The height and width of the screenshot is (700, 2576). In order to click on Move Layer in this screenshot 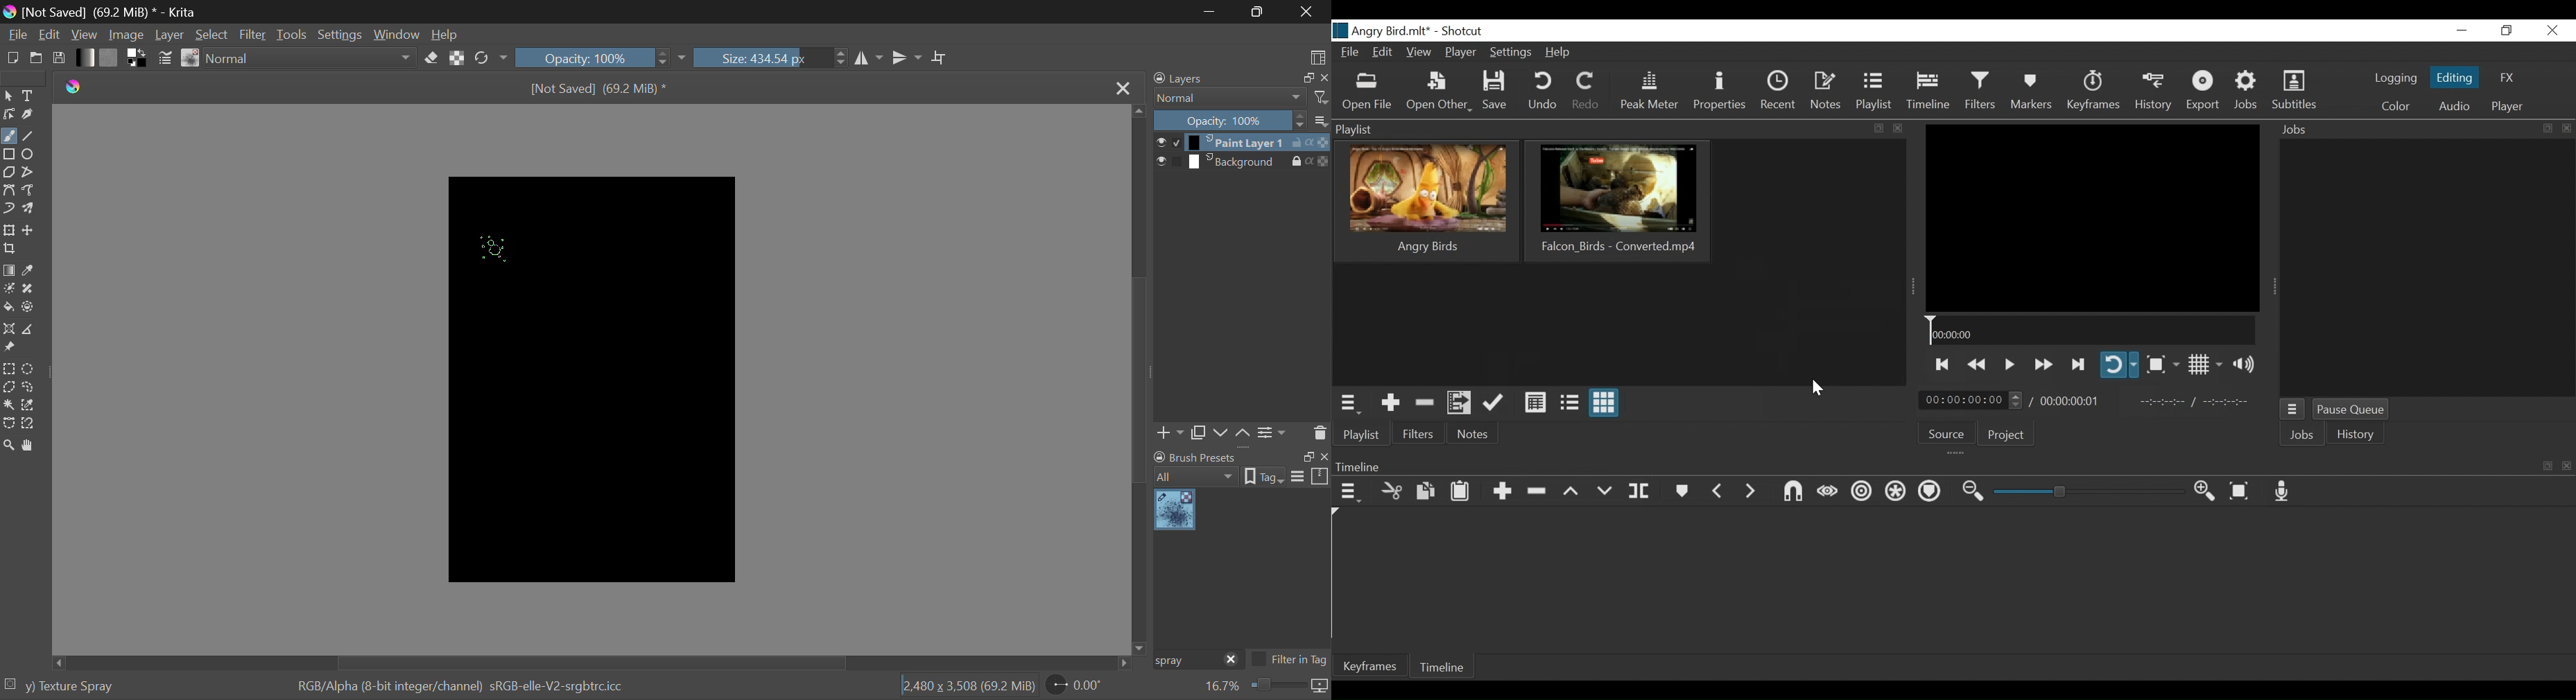, I will do `click(28, 229)`.